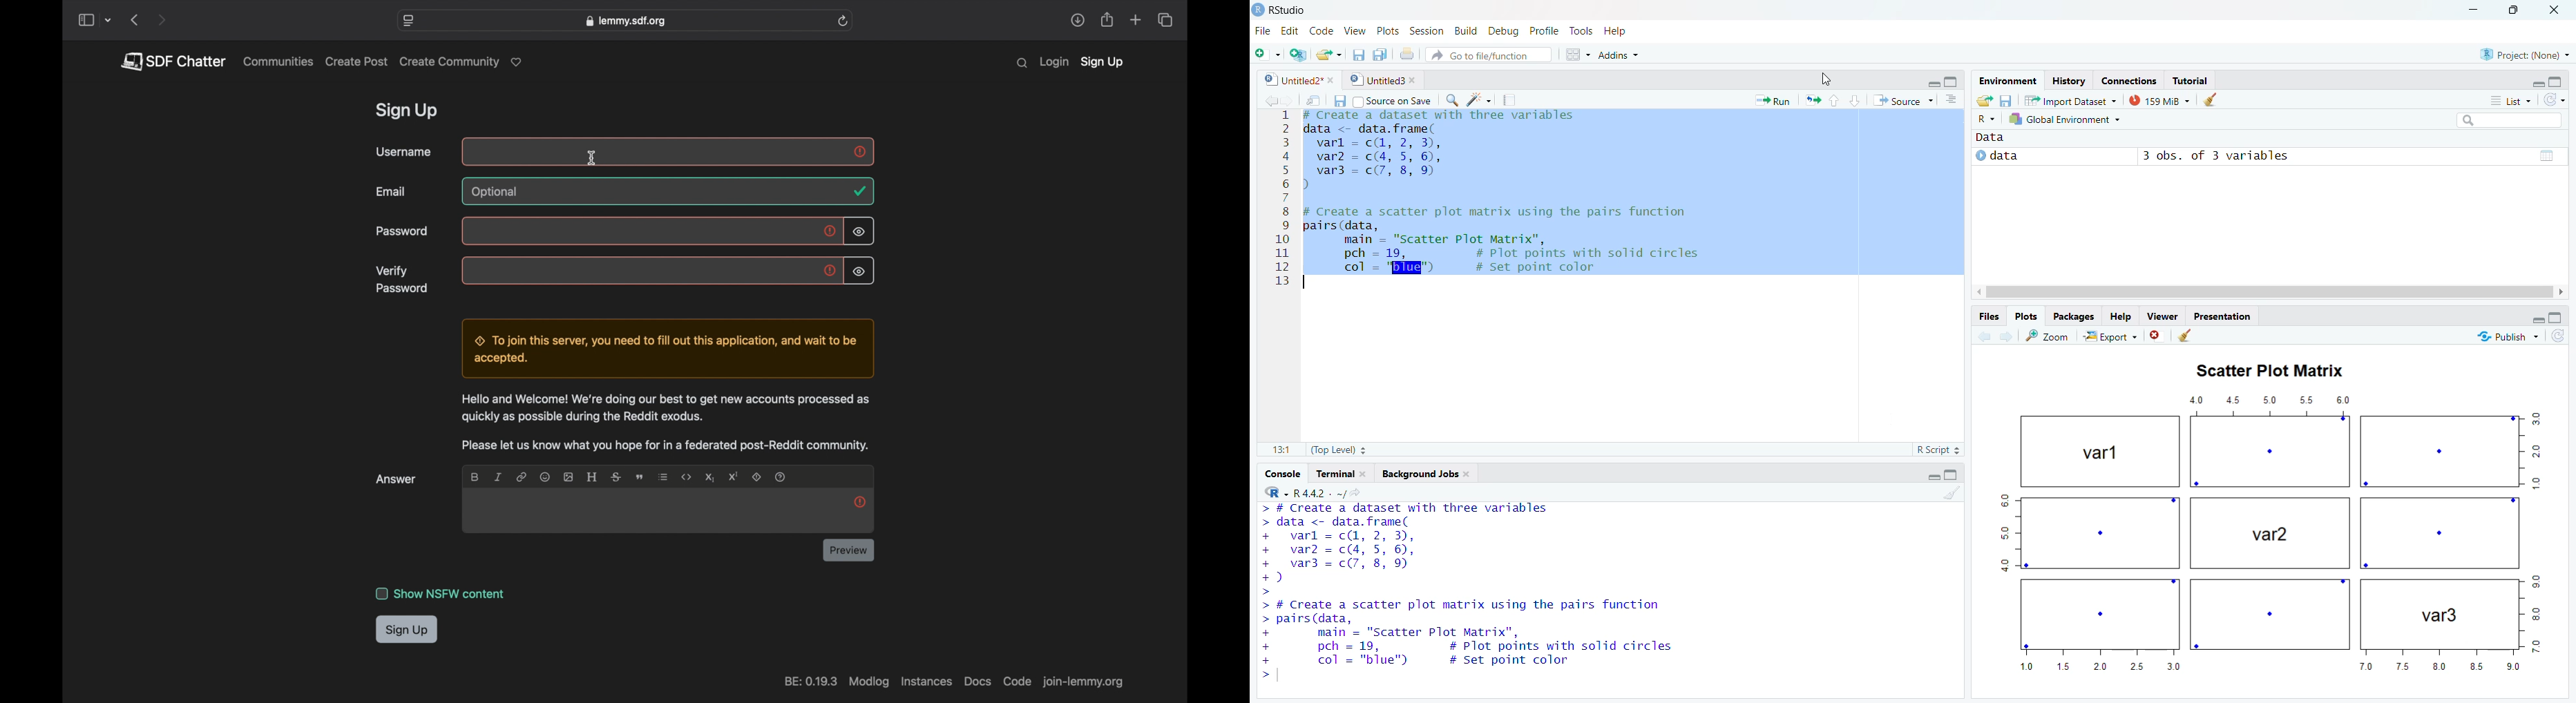 This screenshot has height=728, width=2576. What do you see at coordinates (1513, 100) in the screenshot?
I see `Complie report` at bounding box center [1513, 100].